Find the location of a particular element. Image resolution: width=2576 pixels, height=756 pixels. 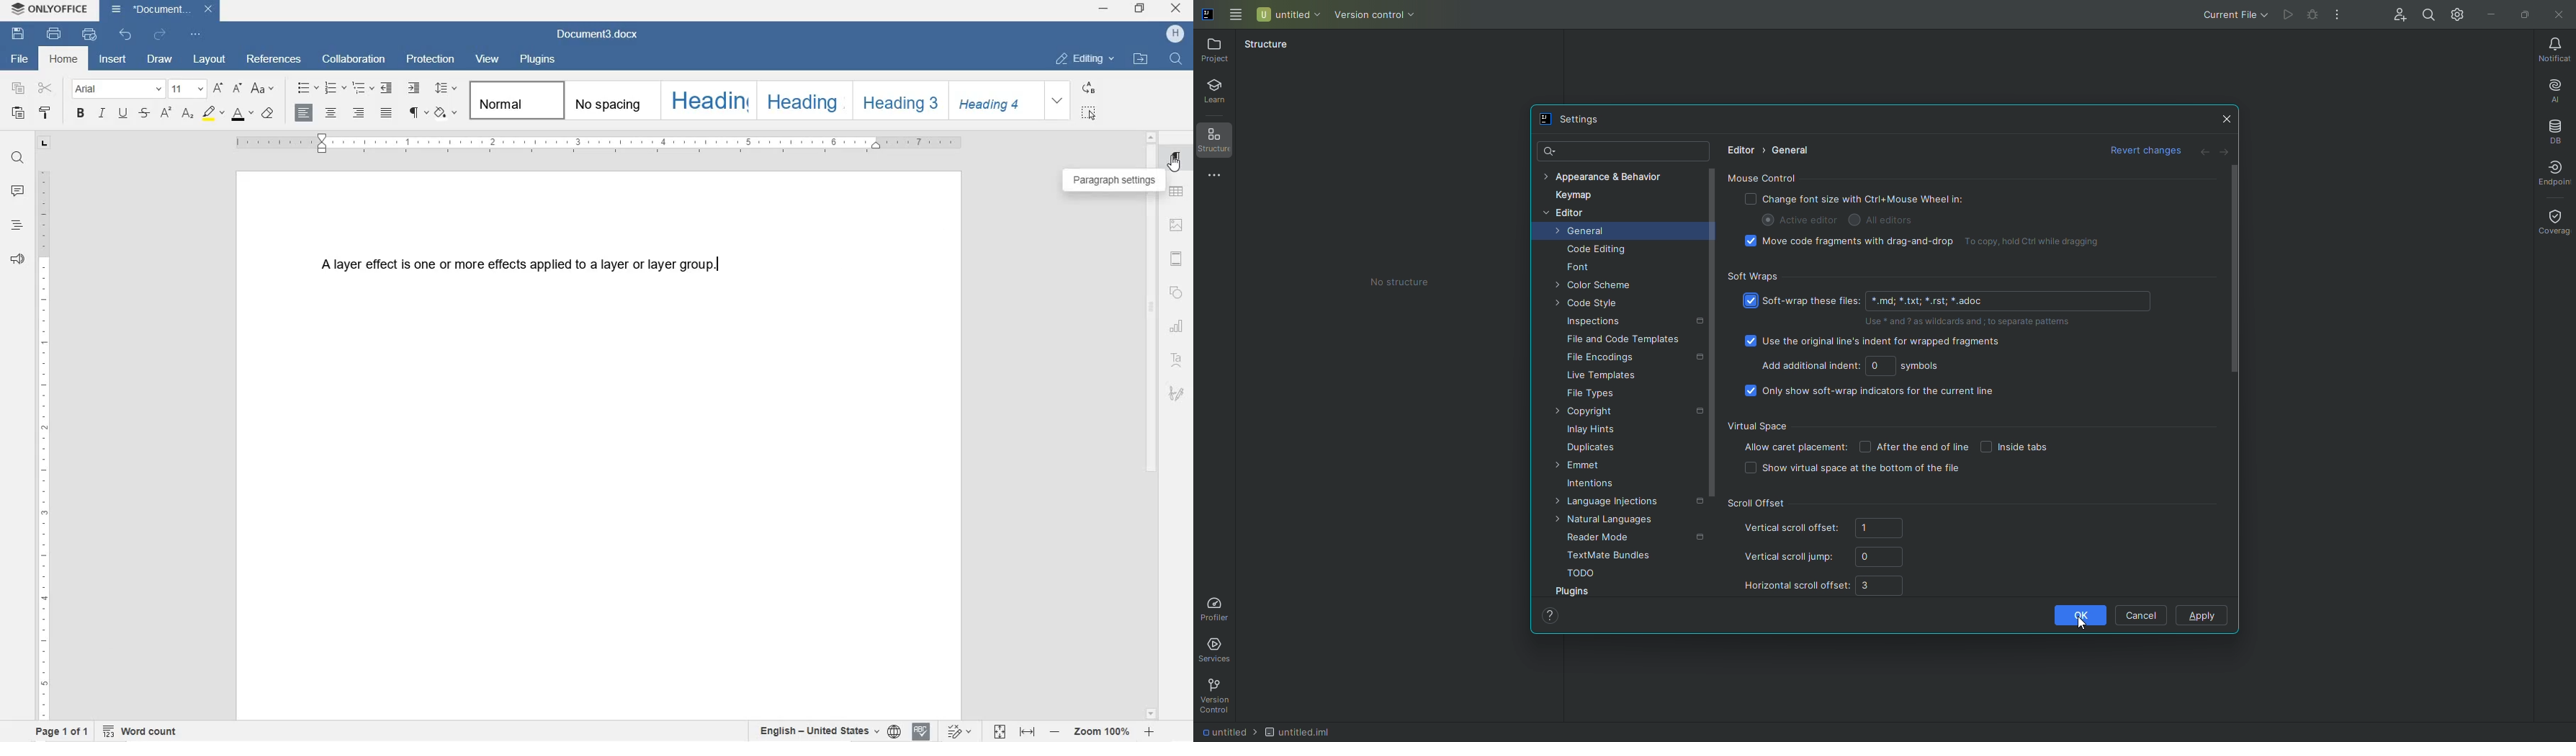

REPLACE is located at coordinates (1088, 87).